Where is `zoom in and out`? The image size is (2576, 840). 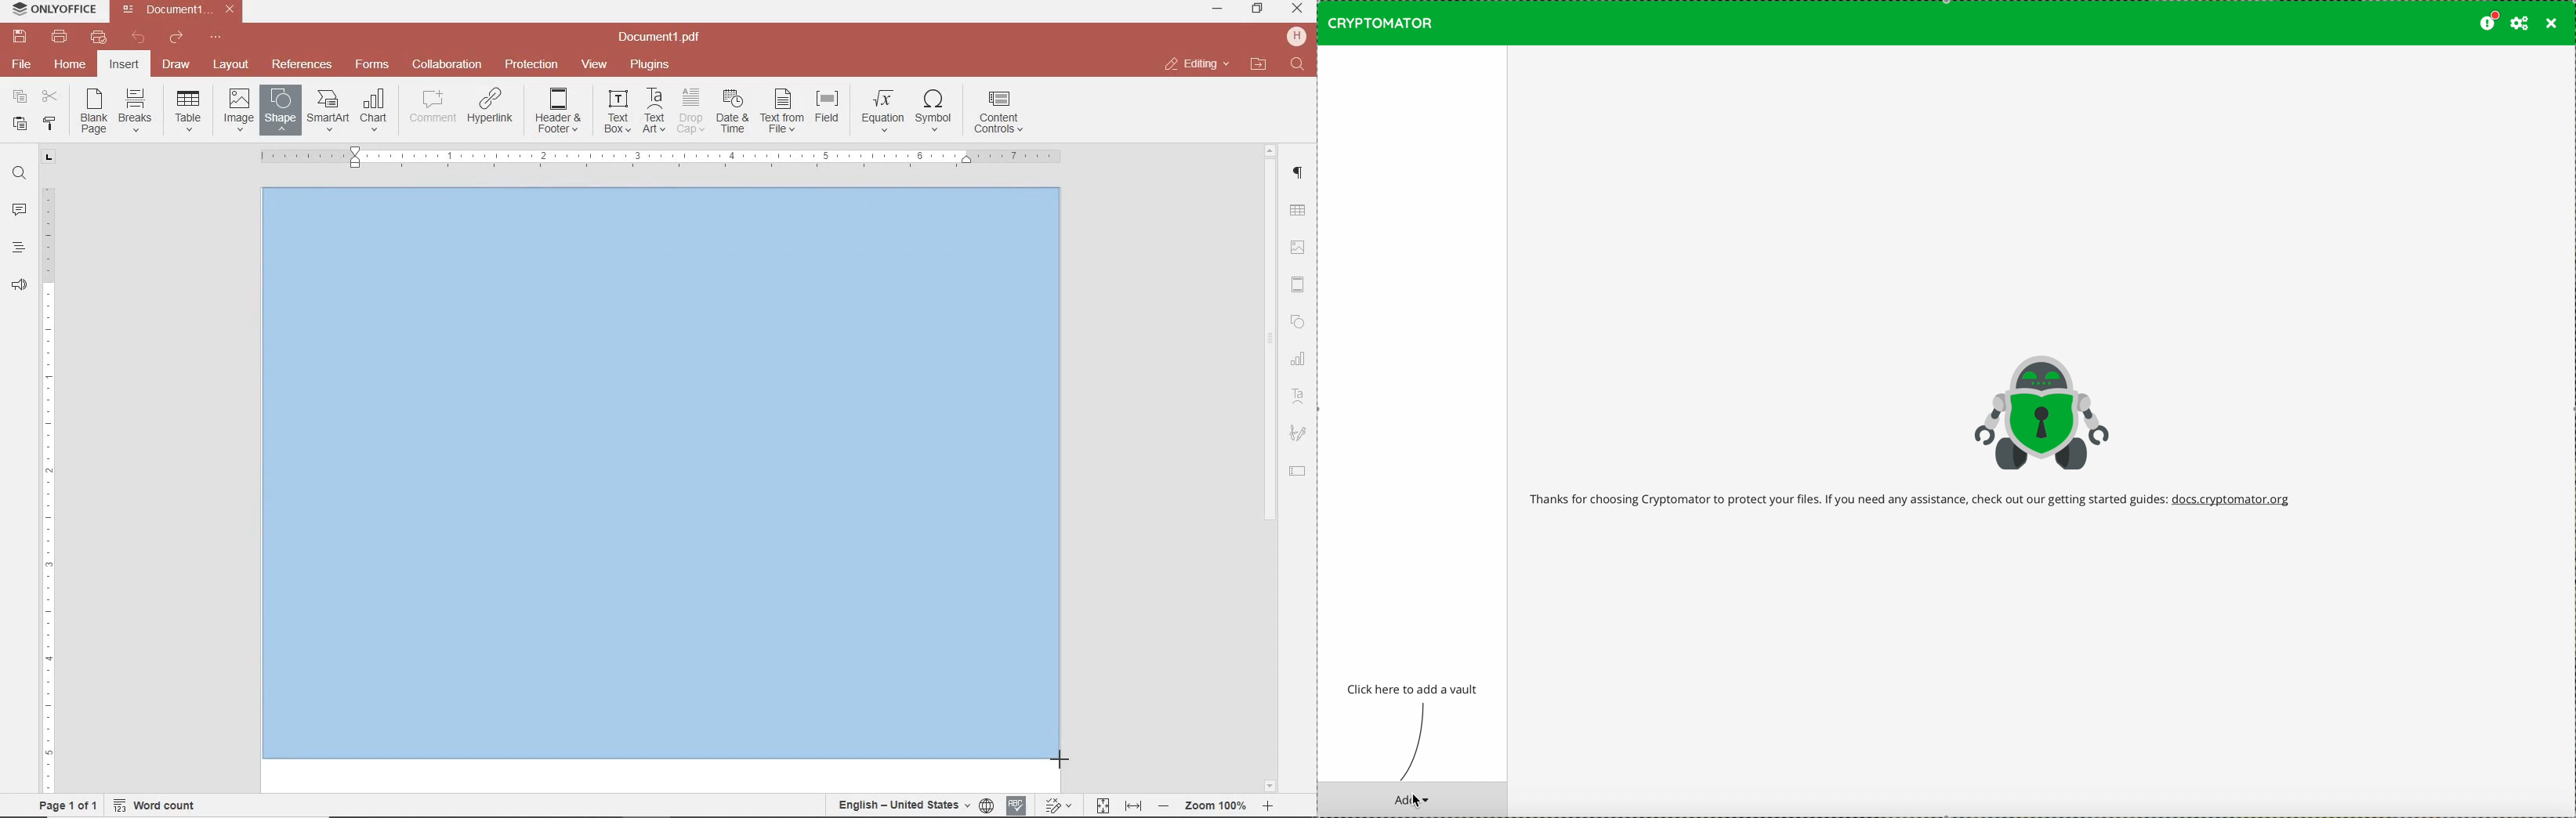 zoom in and out is located at coordinates (1216, 806).